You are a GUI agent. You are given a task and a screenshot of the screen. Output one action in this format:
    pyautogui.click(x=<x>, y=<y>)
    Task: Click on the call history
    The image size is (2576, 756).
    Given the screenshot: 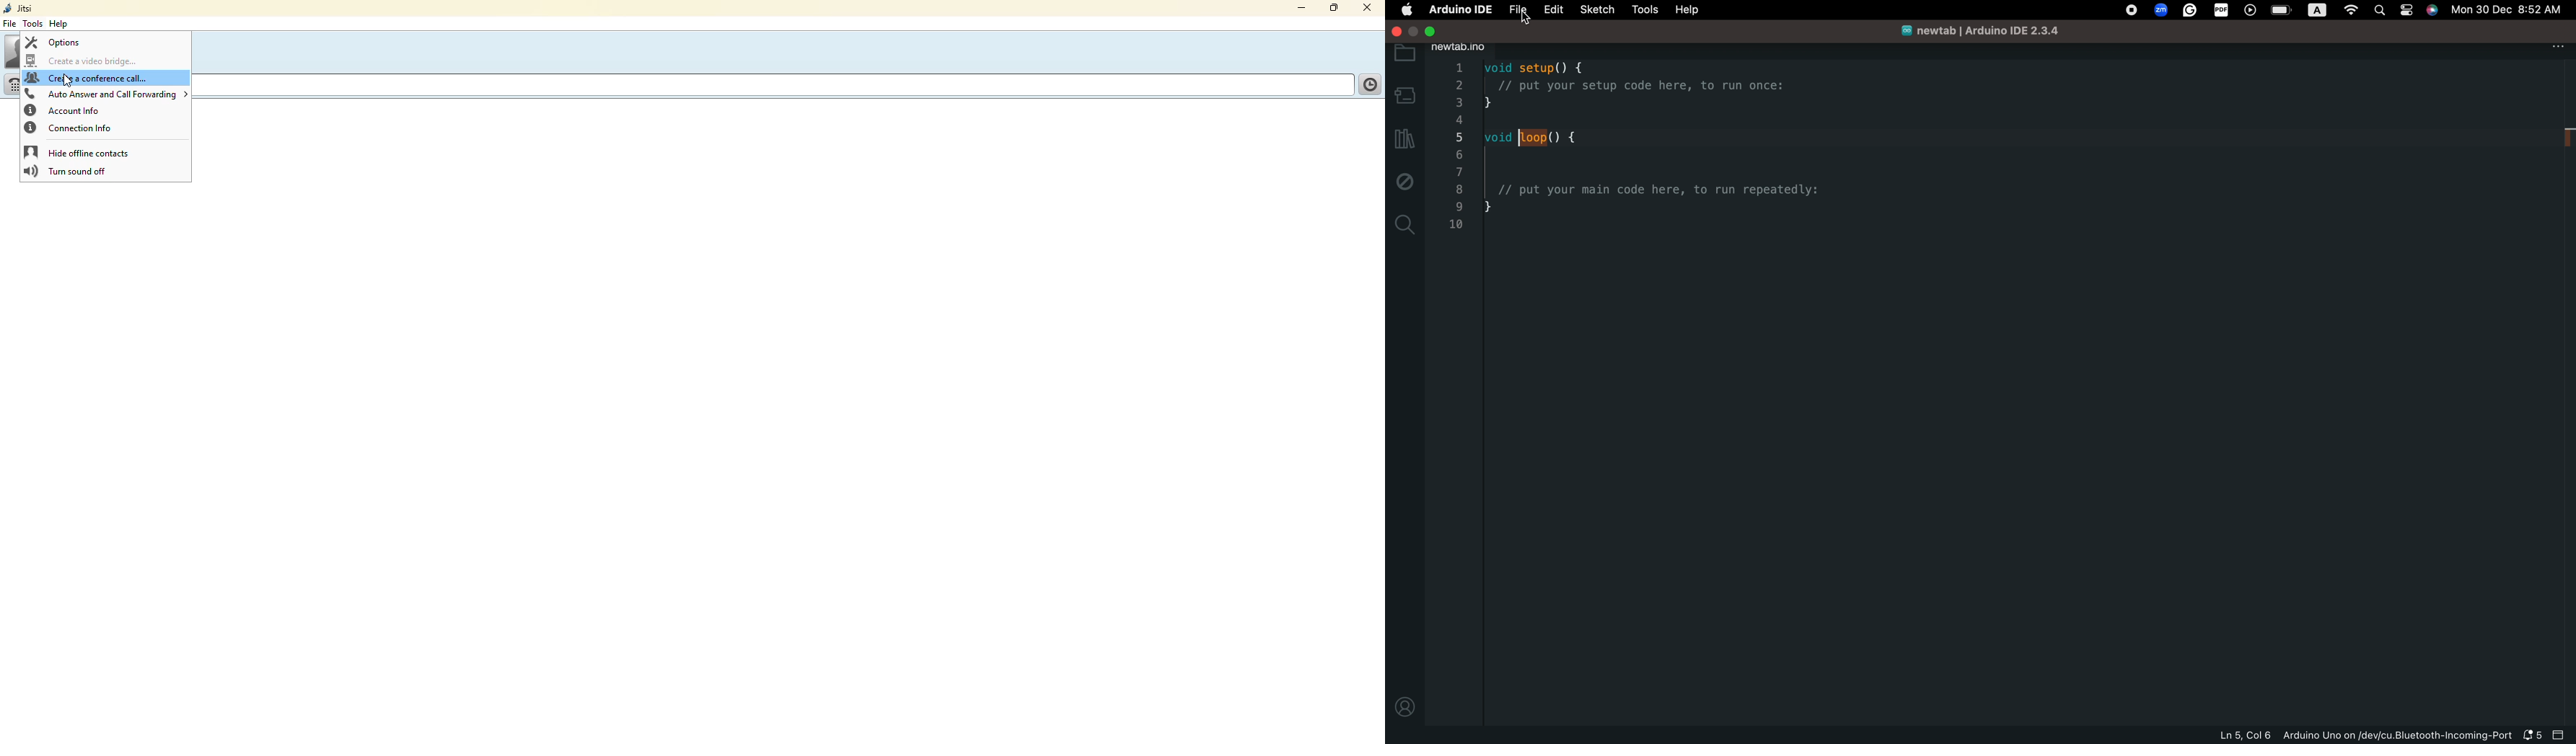 What is the action you would take?
    pyautogui.click(x=1368, y=86)
    